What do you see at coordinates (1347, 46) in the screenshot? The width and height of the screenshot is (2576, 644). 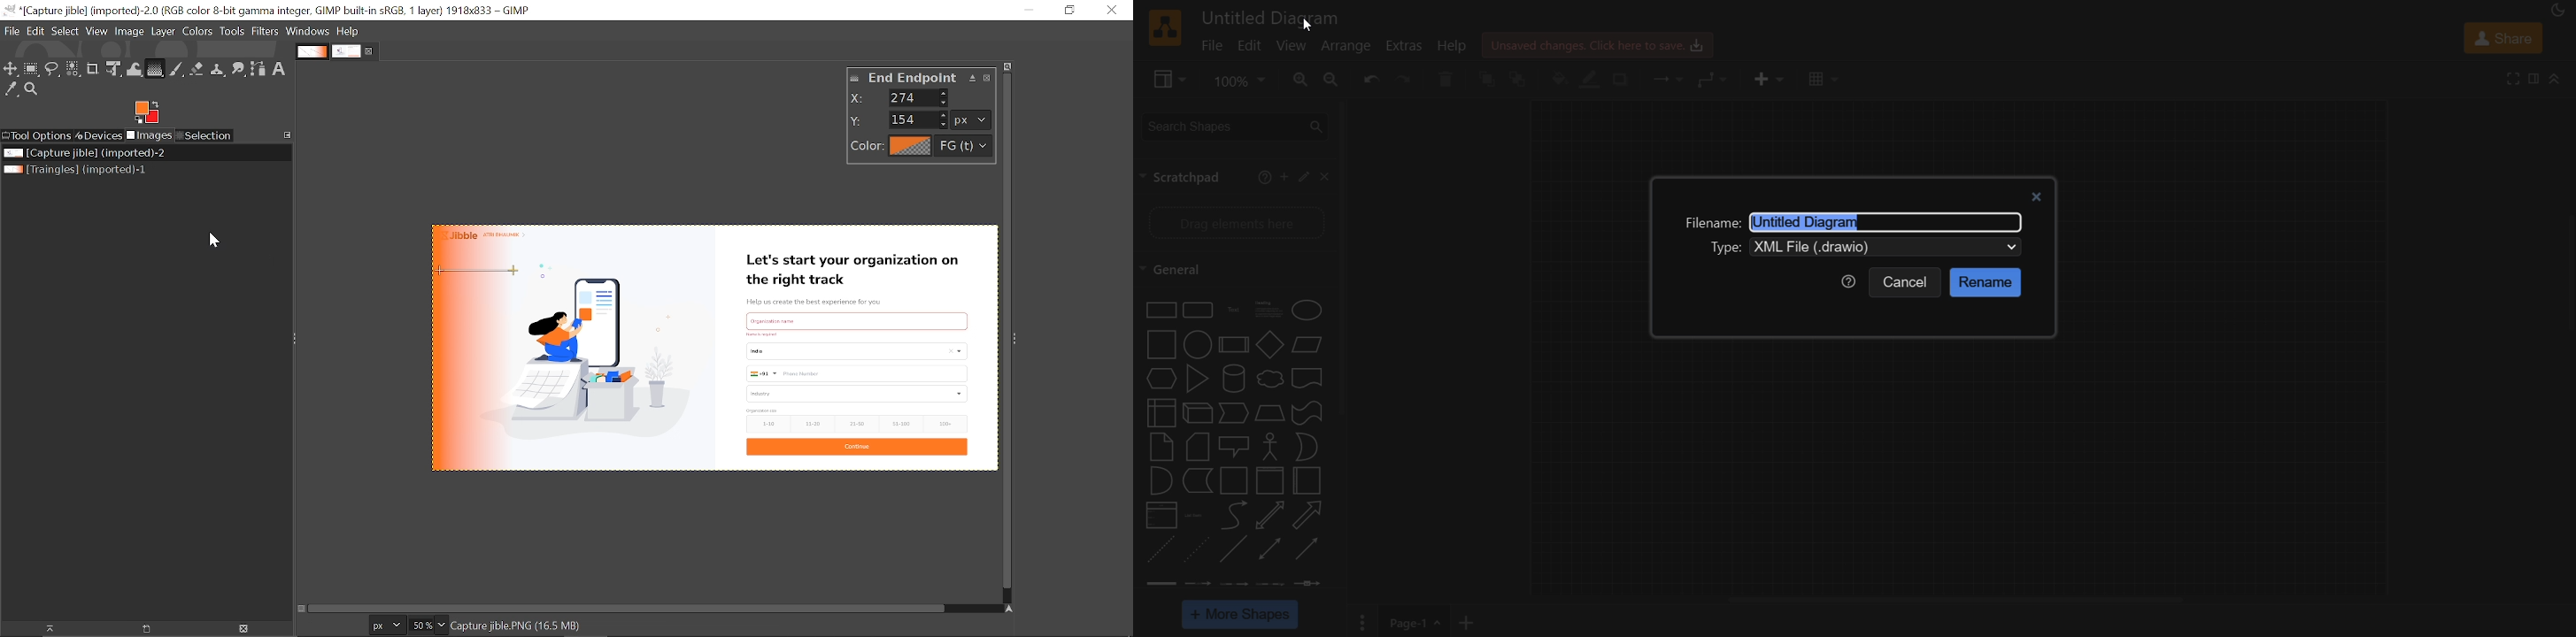 I see `arrange` at bounding box center [1347, 46].